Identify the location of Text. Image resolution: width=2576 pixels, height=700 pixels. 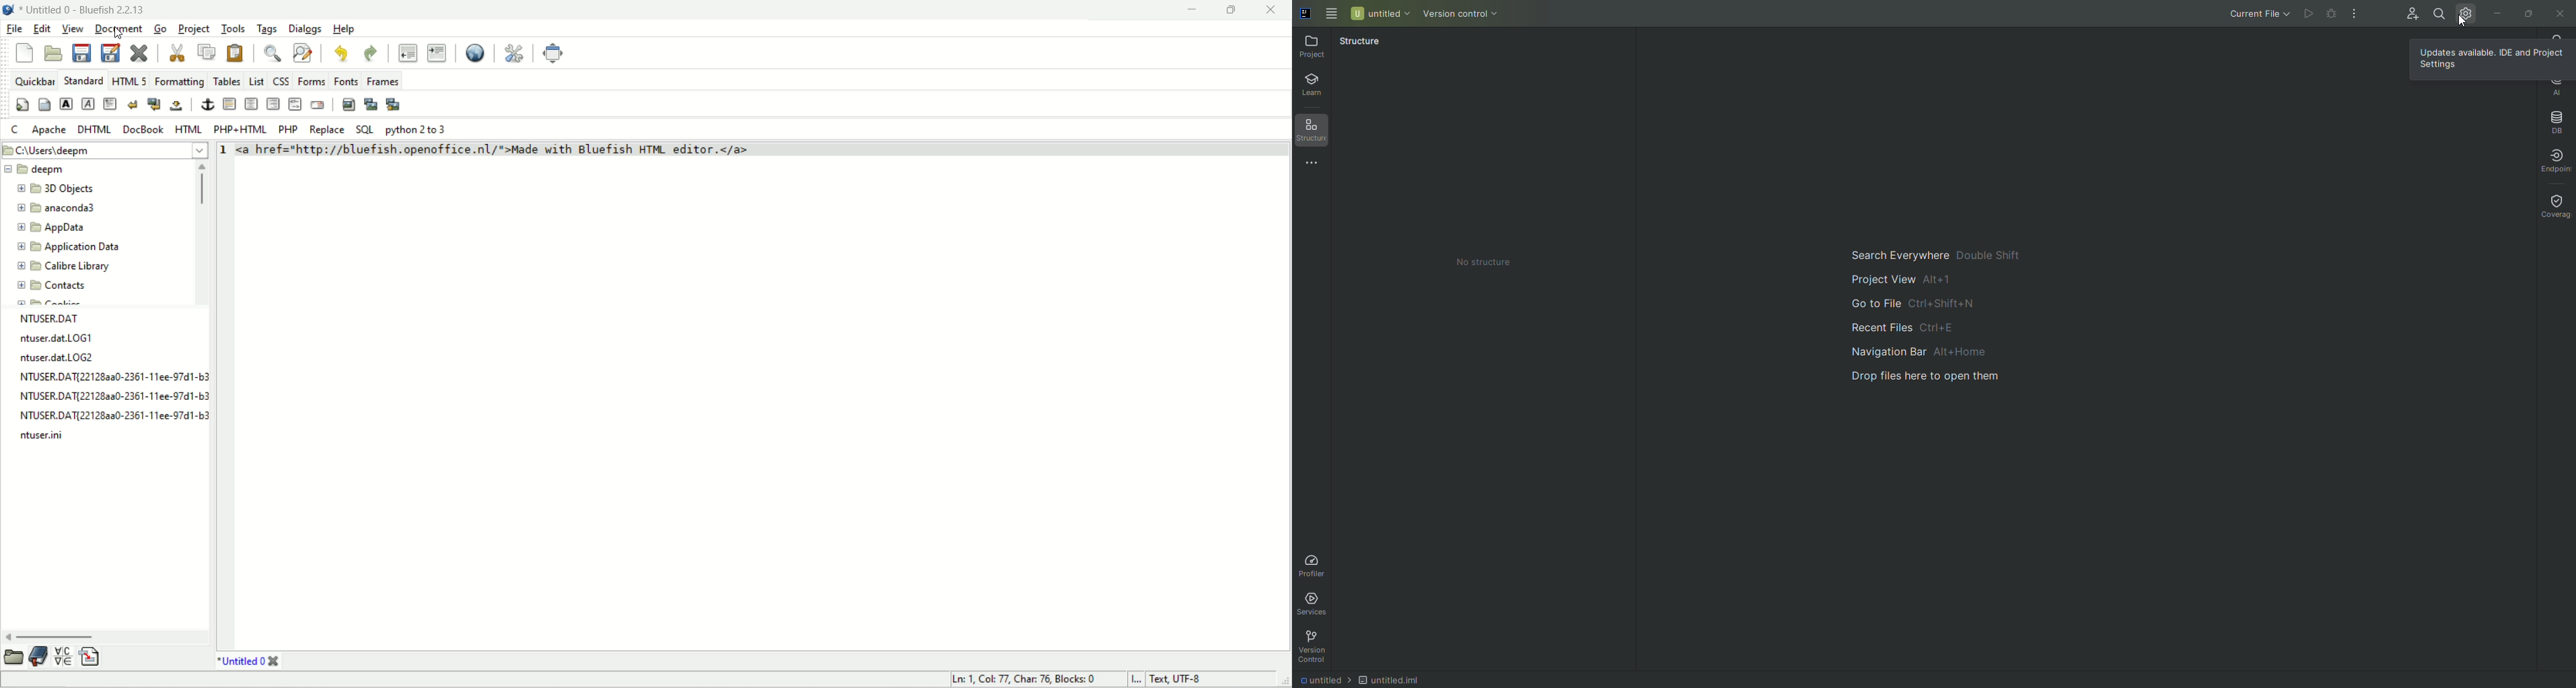
(1483, 261).